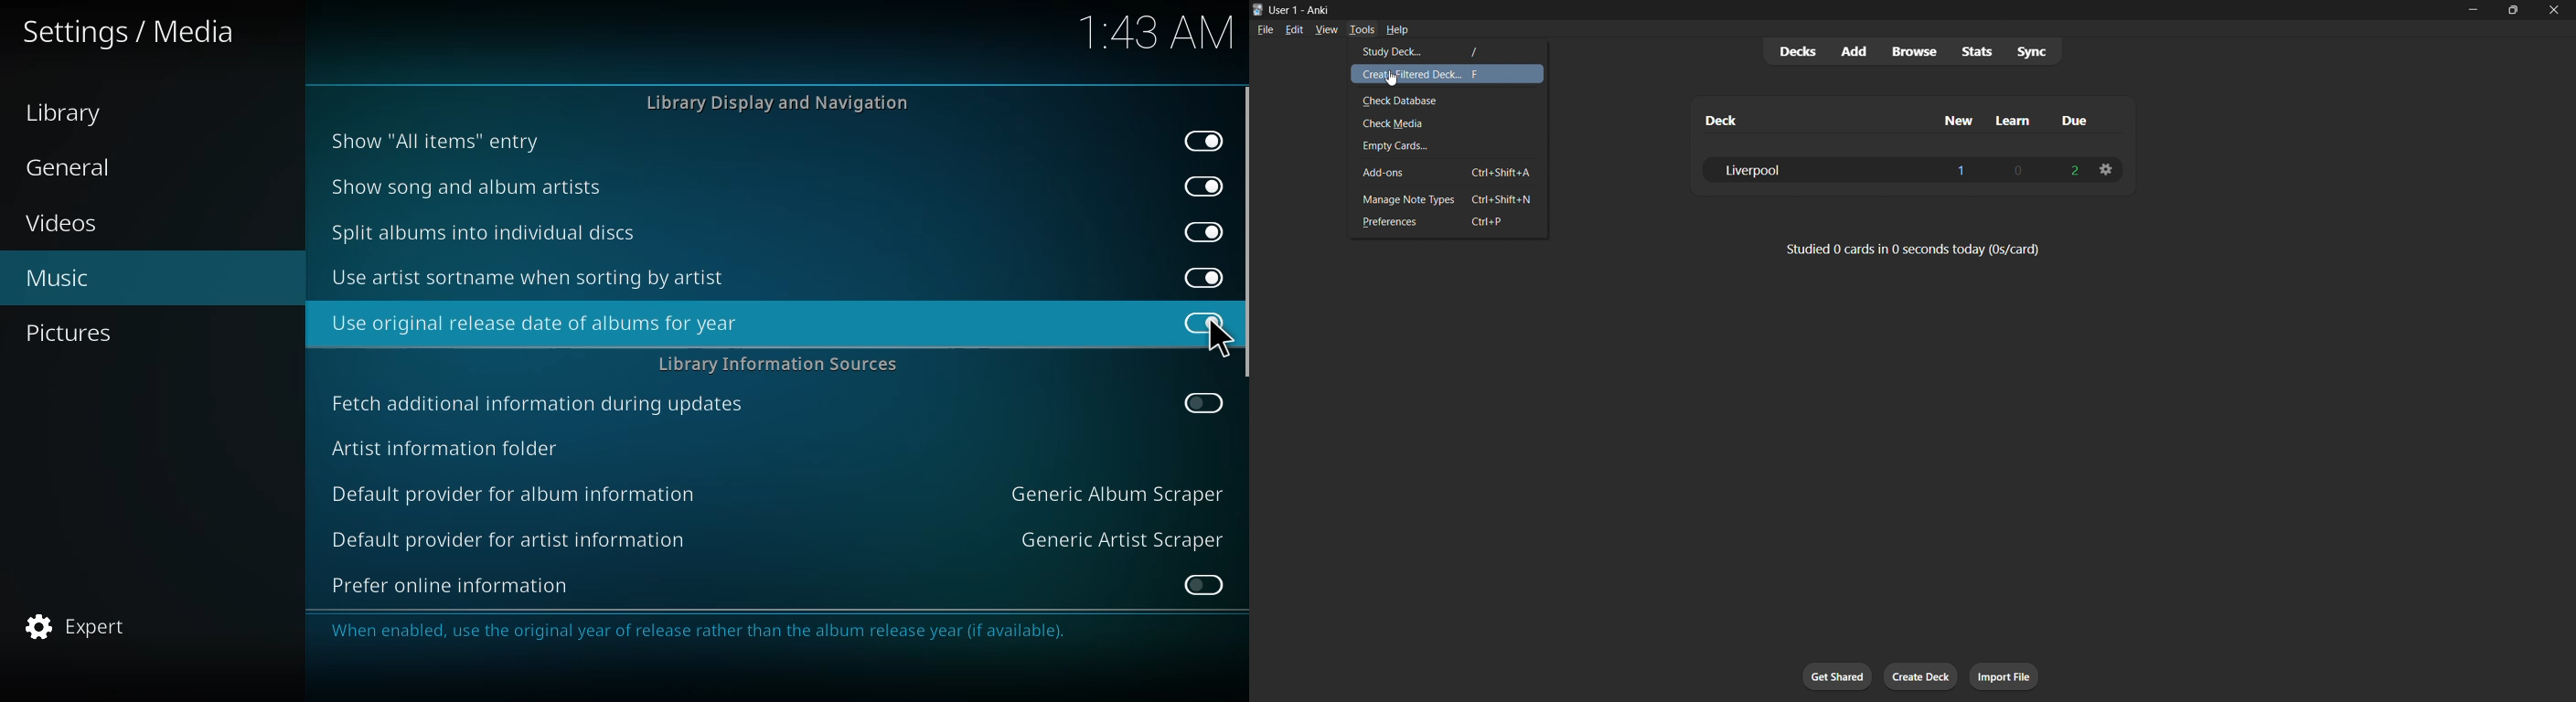 This screenshot has height=728, width=2576. What do you see at coordinates (1445, 222) in the screenshot?
I see `preferences` at bounding box center [1445, 222].